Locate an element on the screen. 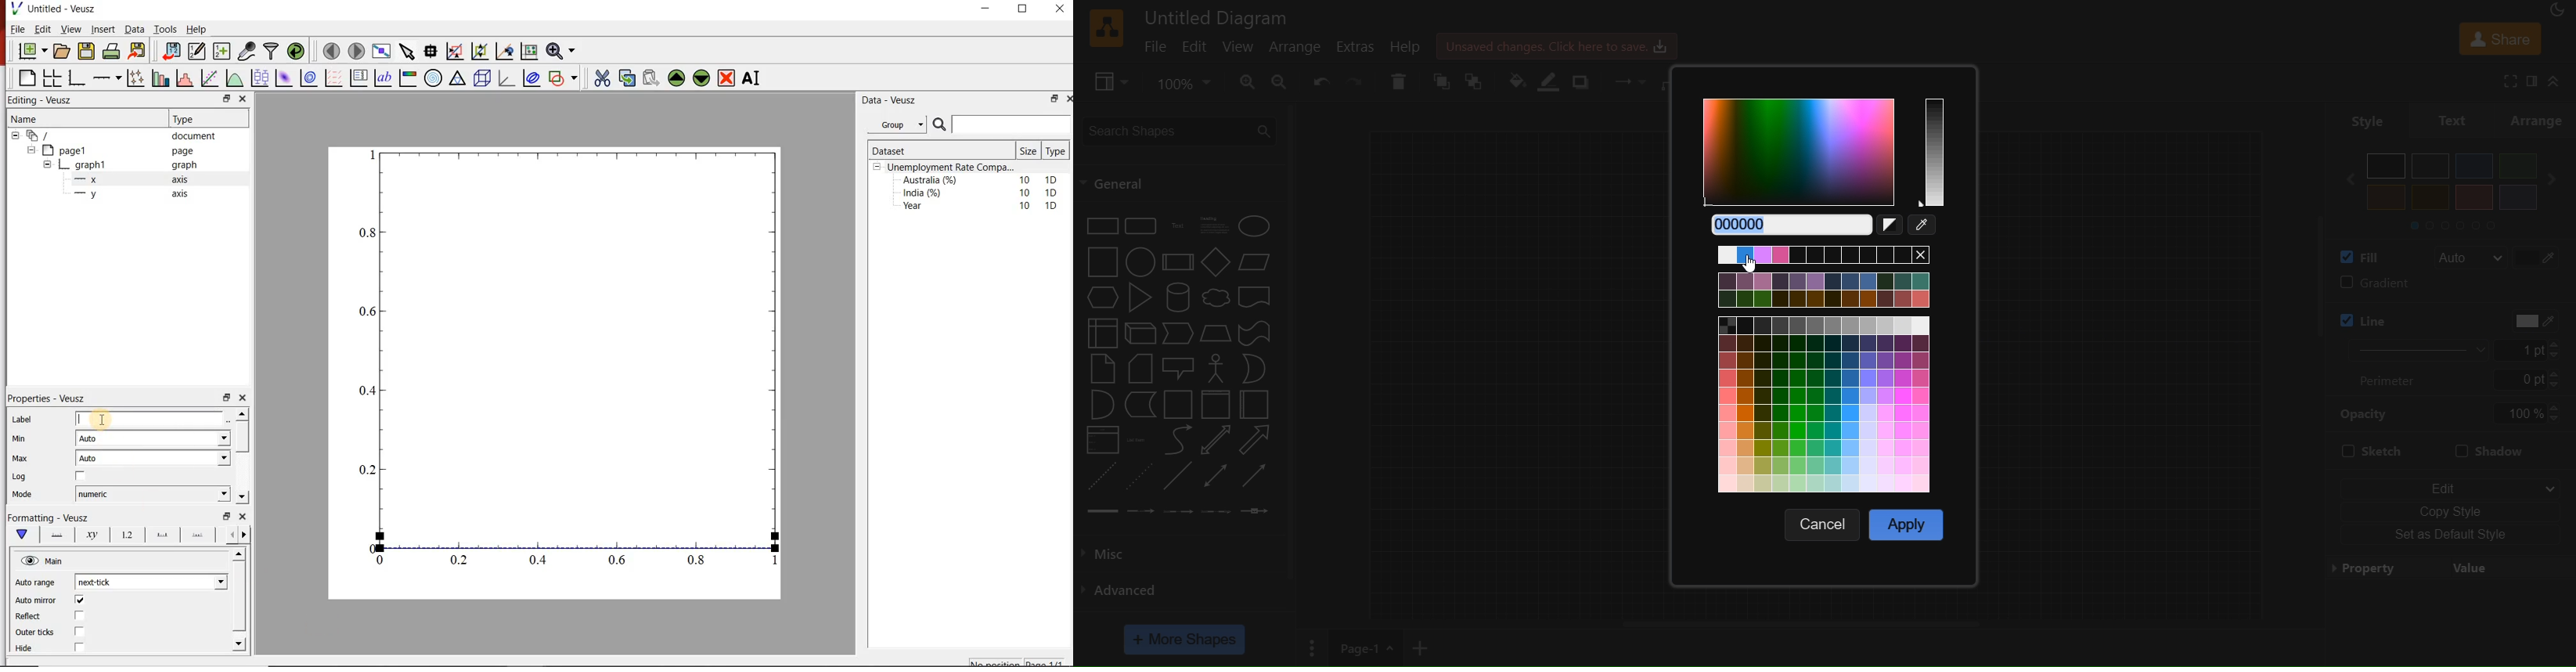  color  is located at coordinates (1825, 154).